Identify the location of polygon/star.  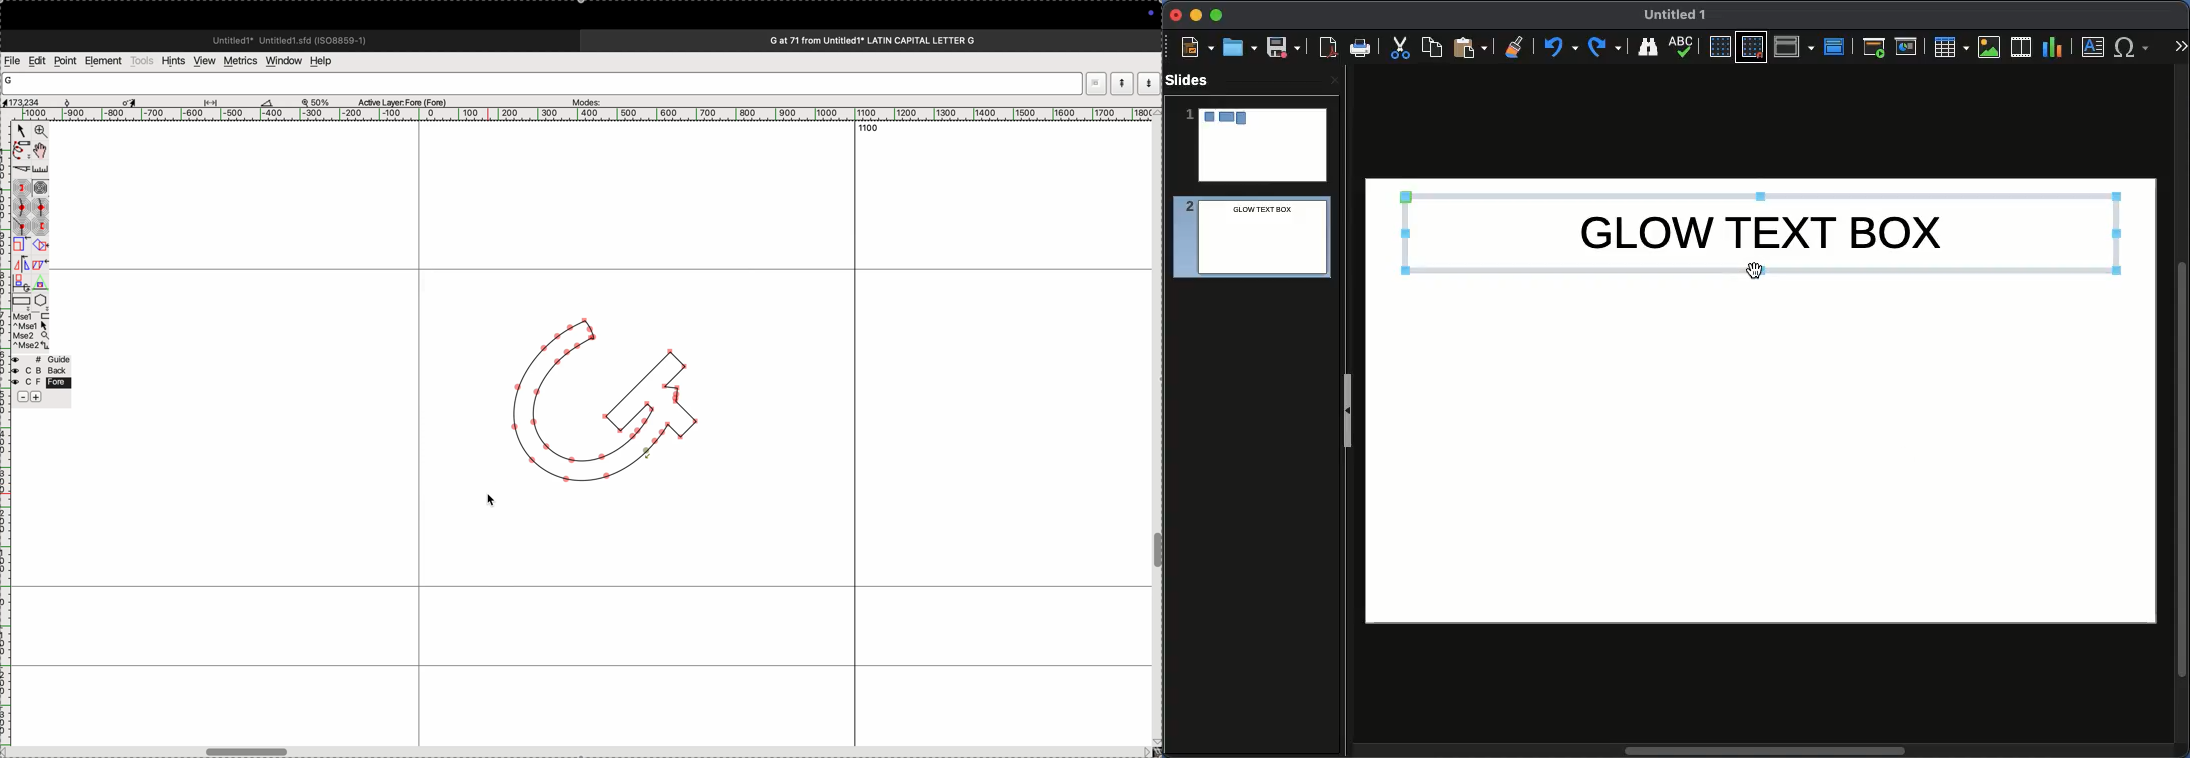
(42, 300).